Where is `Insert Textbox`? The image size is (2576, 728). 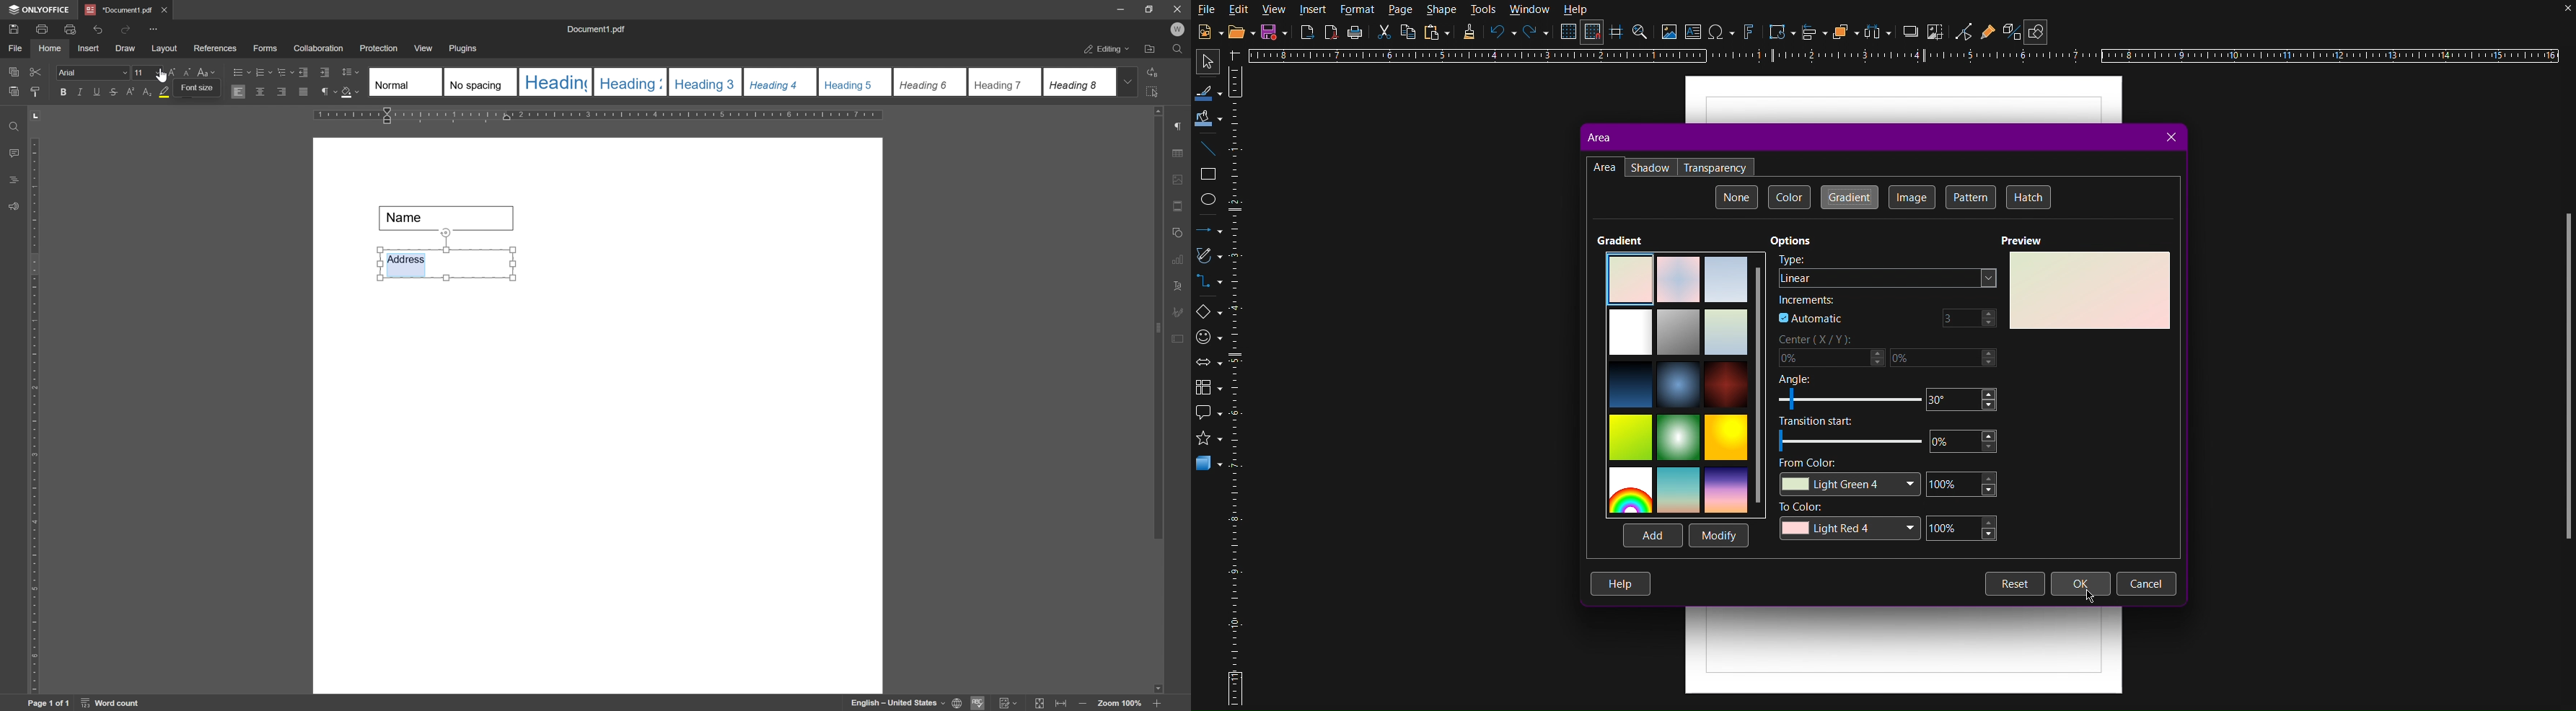
Insert Textbox is located at coordinates (1695, 33).